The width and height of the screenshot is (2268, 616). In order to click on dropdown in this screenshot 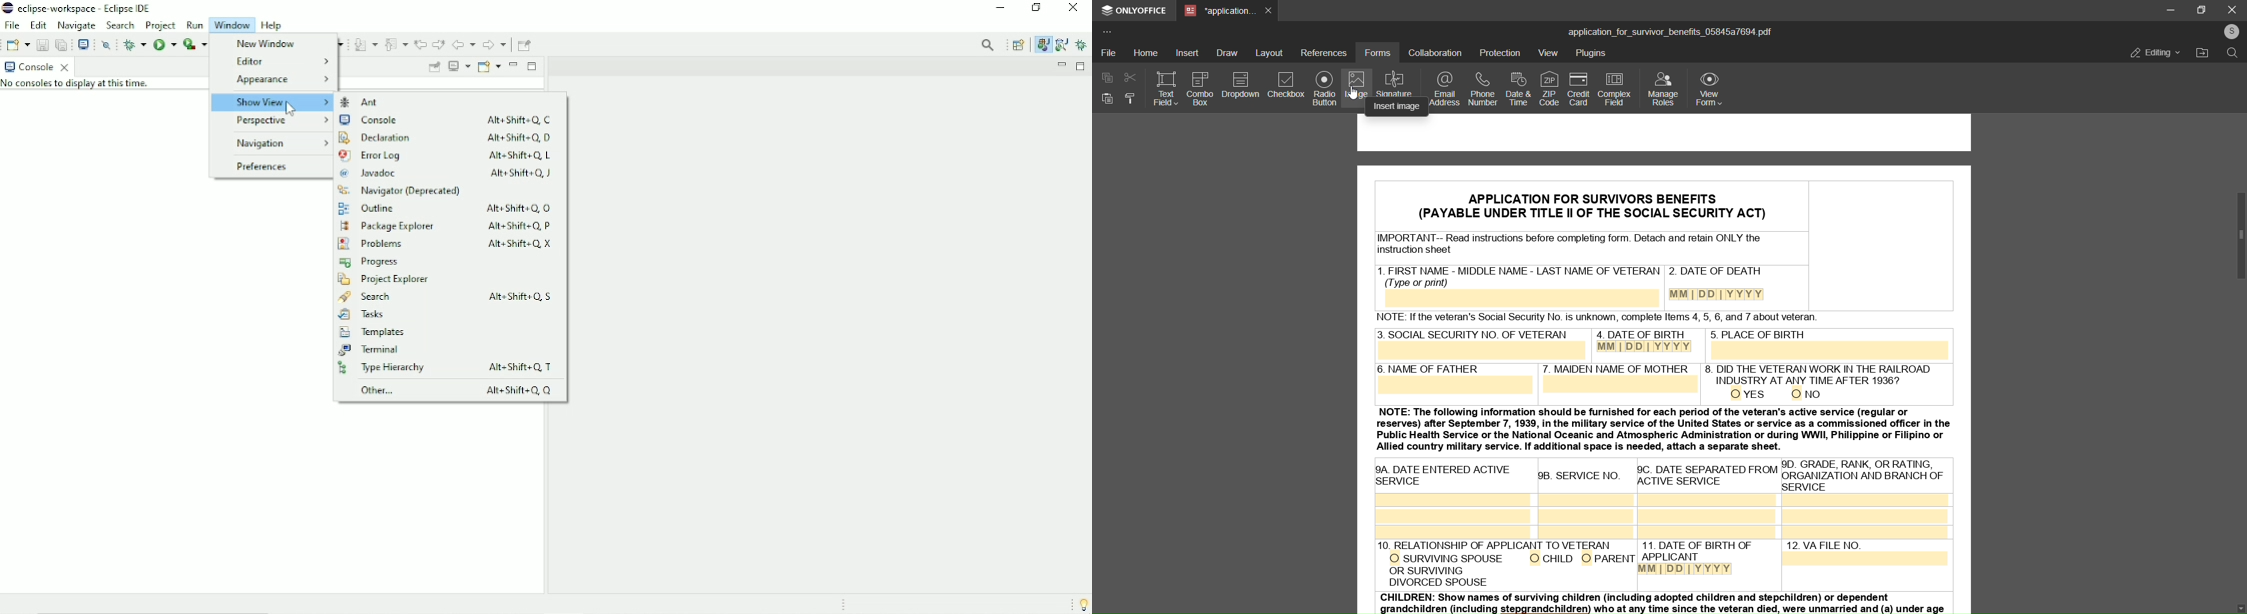, I will do `click(1242, 85)`.